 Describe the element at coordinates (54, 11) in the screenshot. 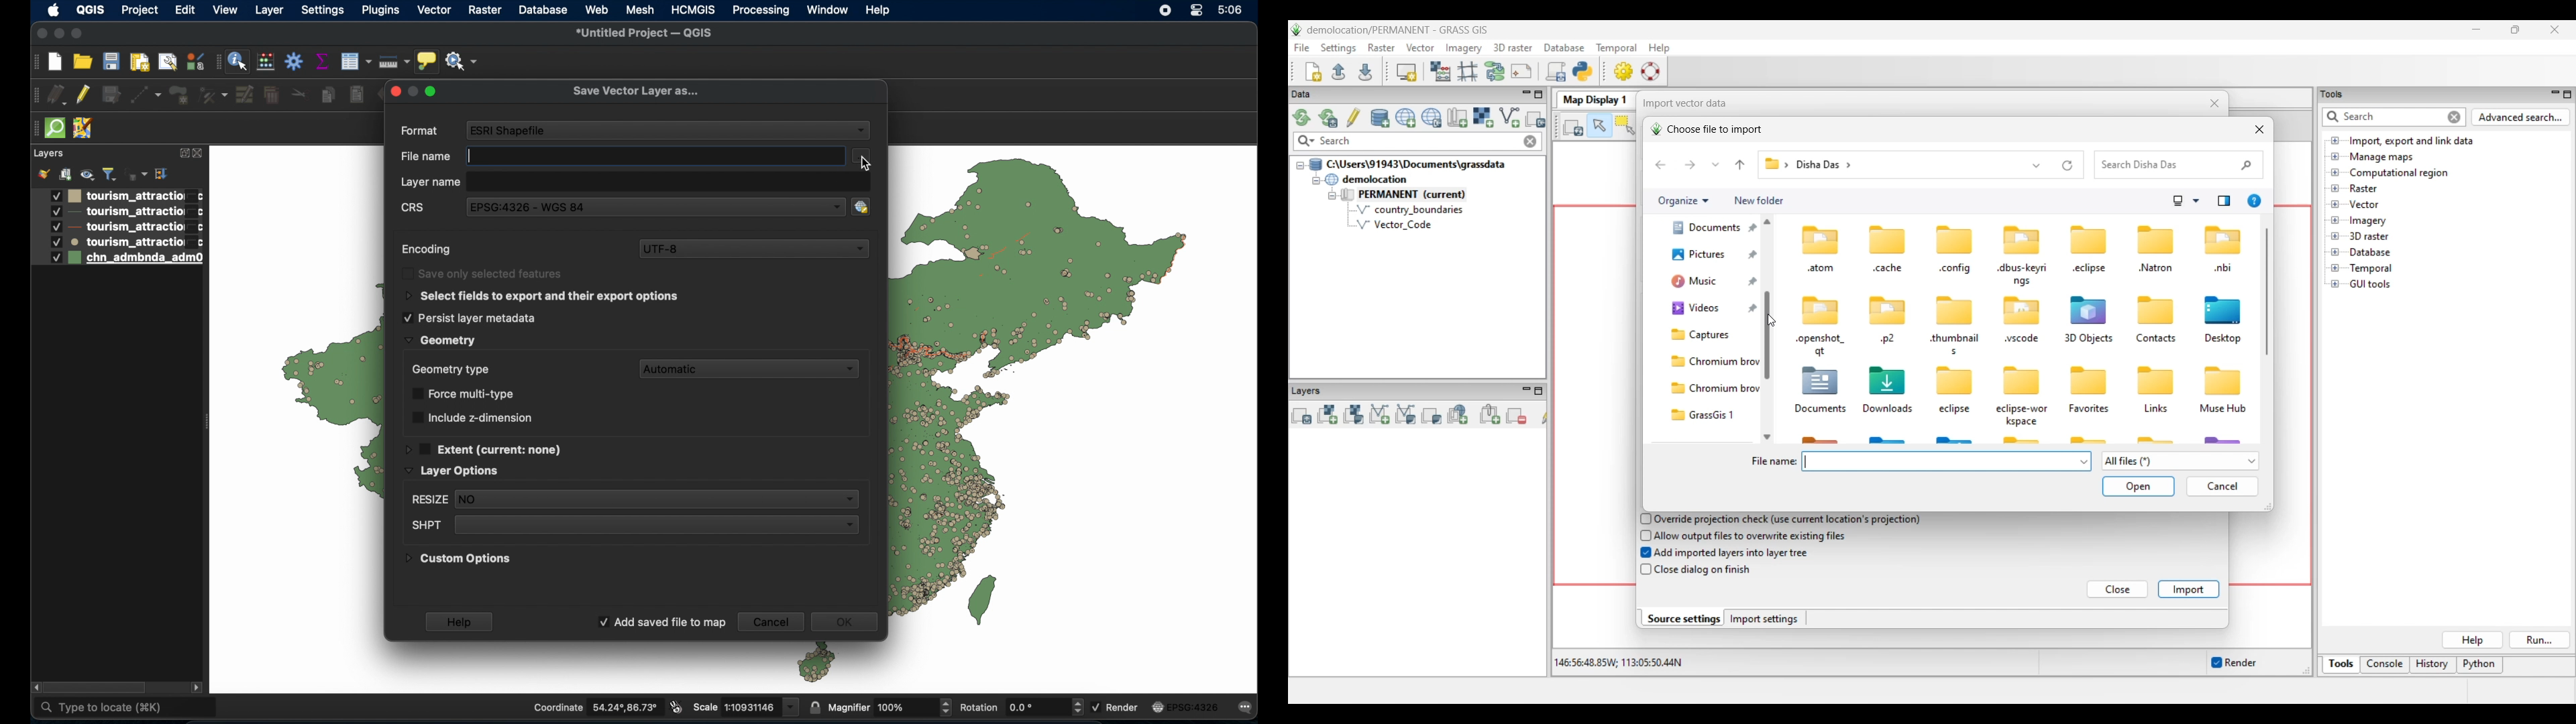

I see `apple icon` at that location.